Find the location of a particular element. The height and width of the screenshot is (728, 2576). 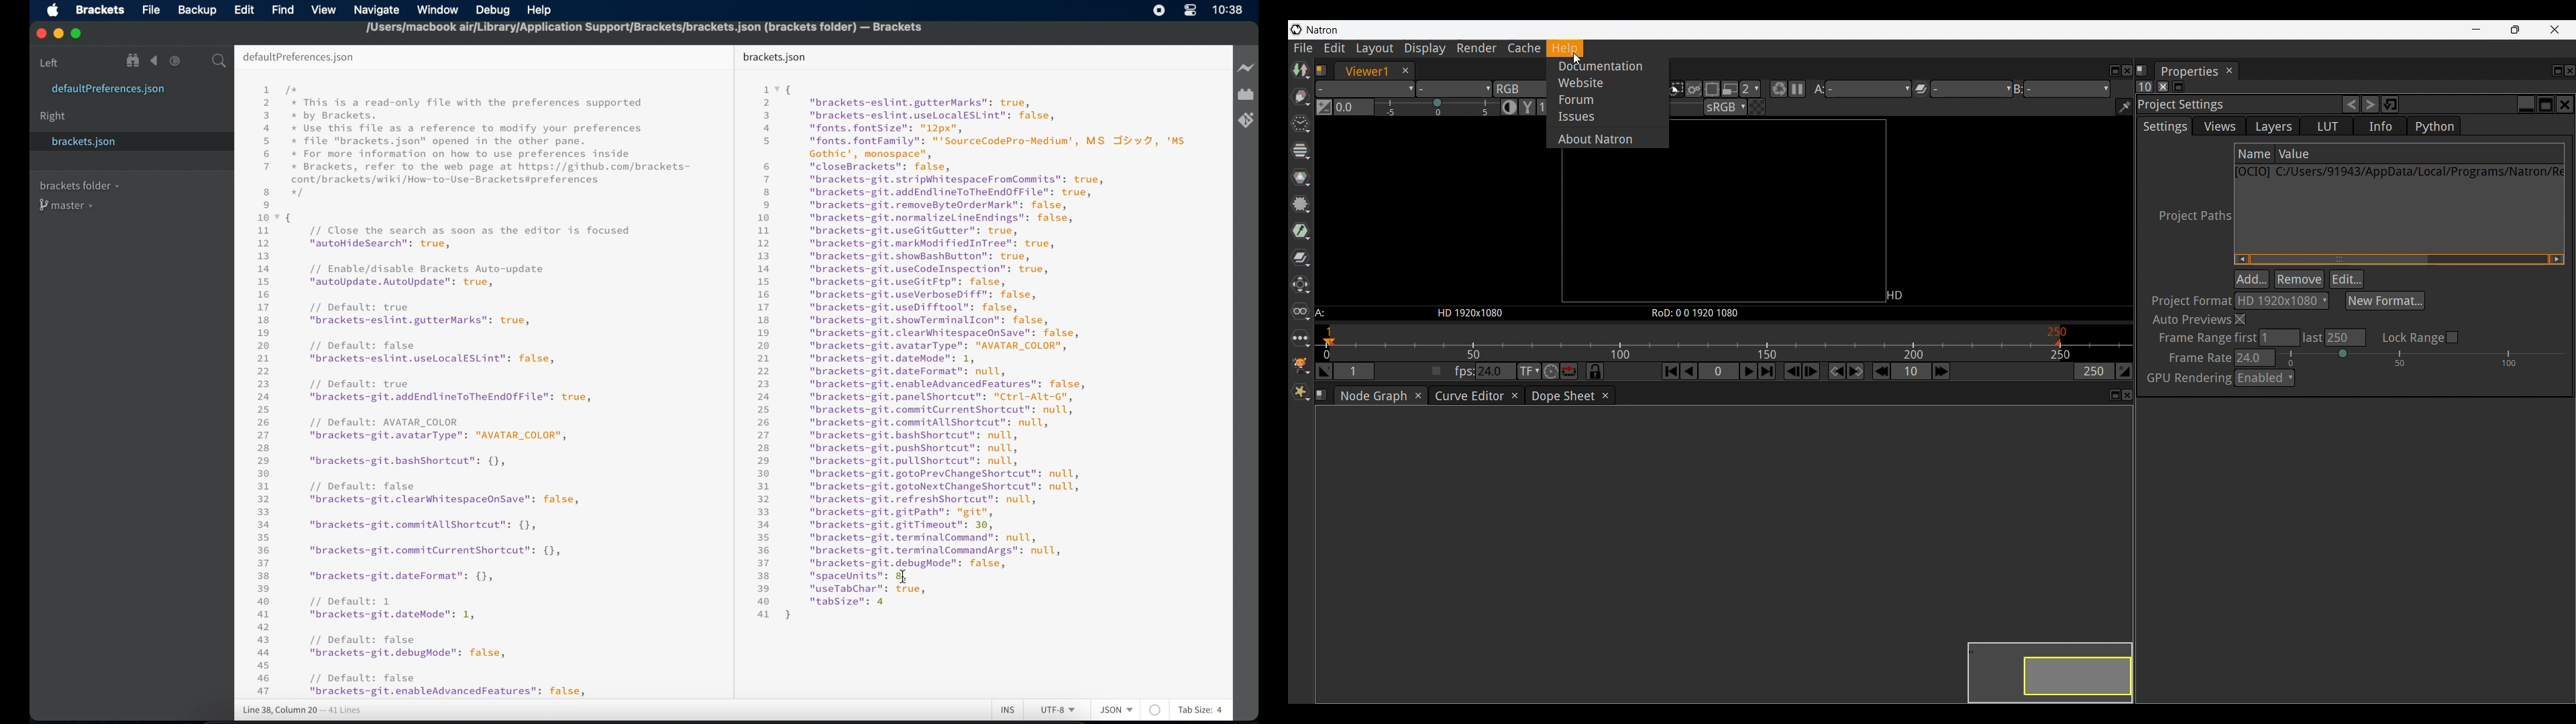

right is located at coordinates (53, 117).